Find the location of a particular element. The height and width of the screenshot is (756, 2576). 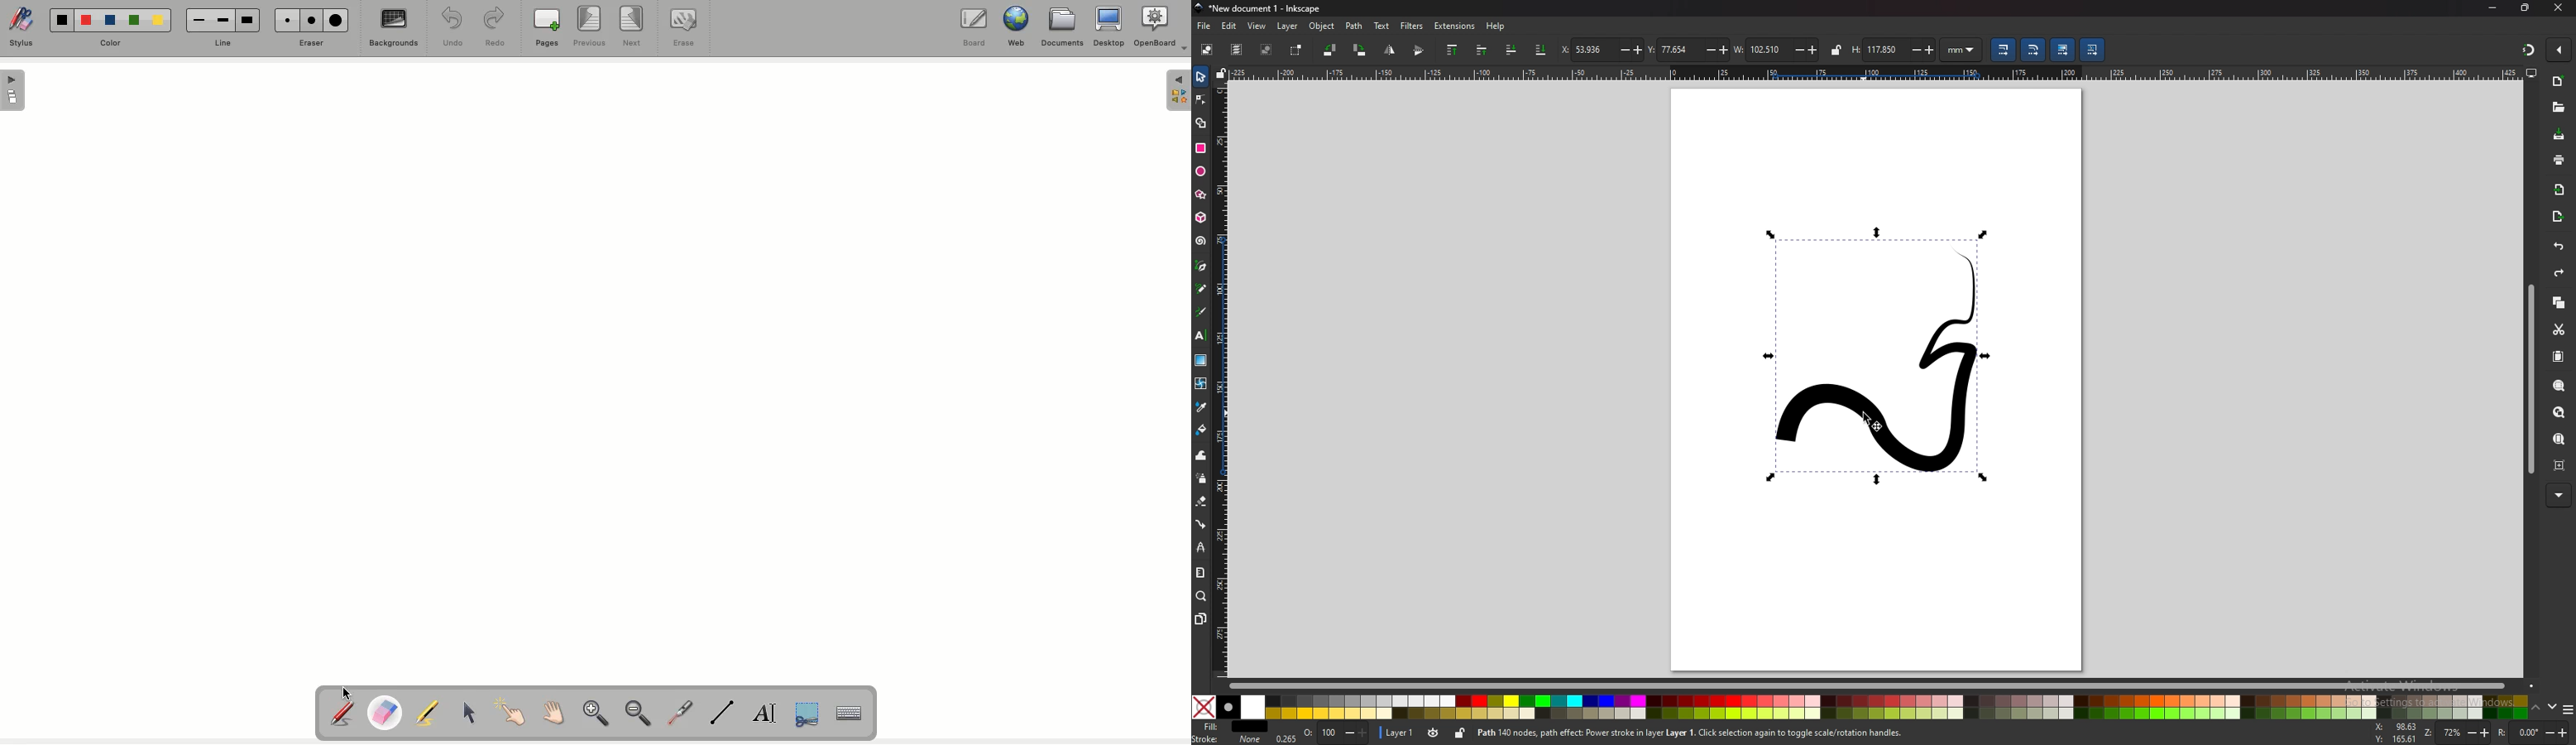

Erase is located at coordinates (310, 44).